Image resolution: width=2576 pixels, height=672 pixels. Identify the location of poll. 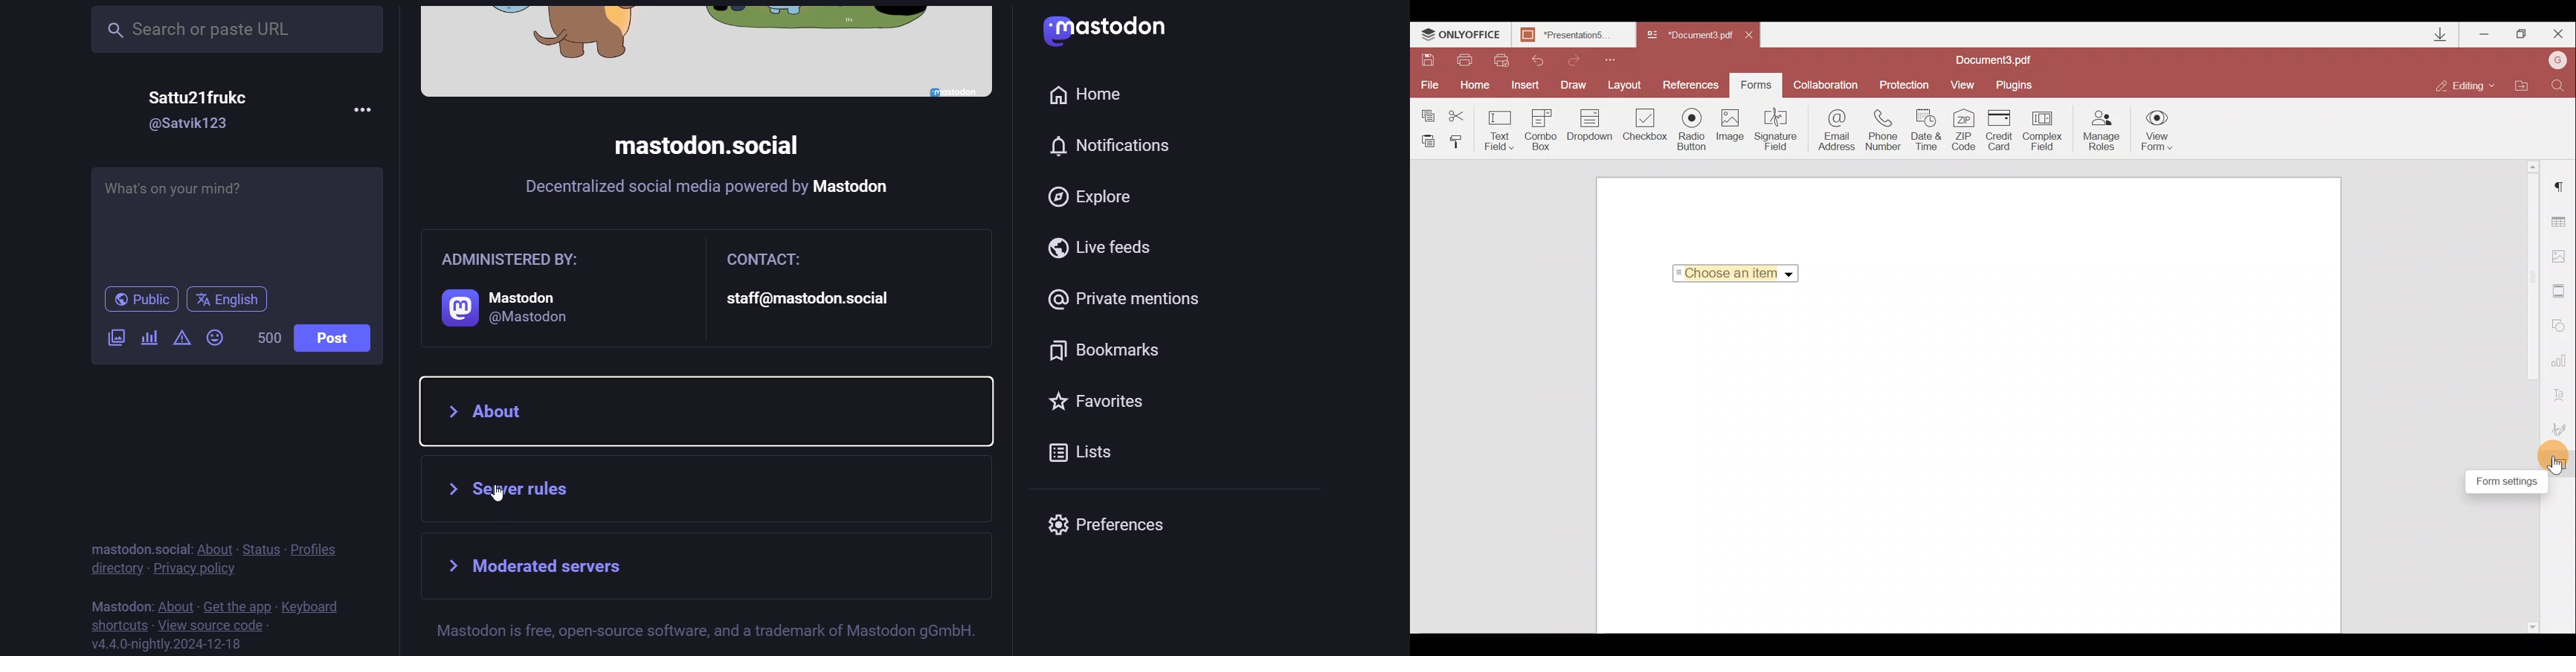
(149, 340).